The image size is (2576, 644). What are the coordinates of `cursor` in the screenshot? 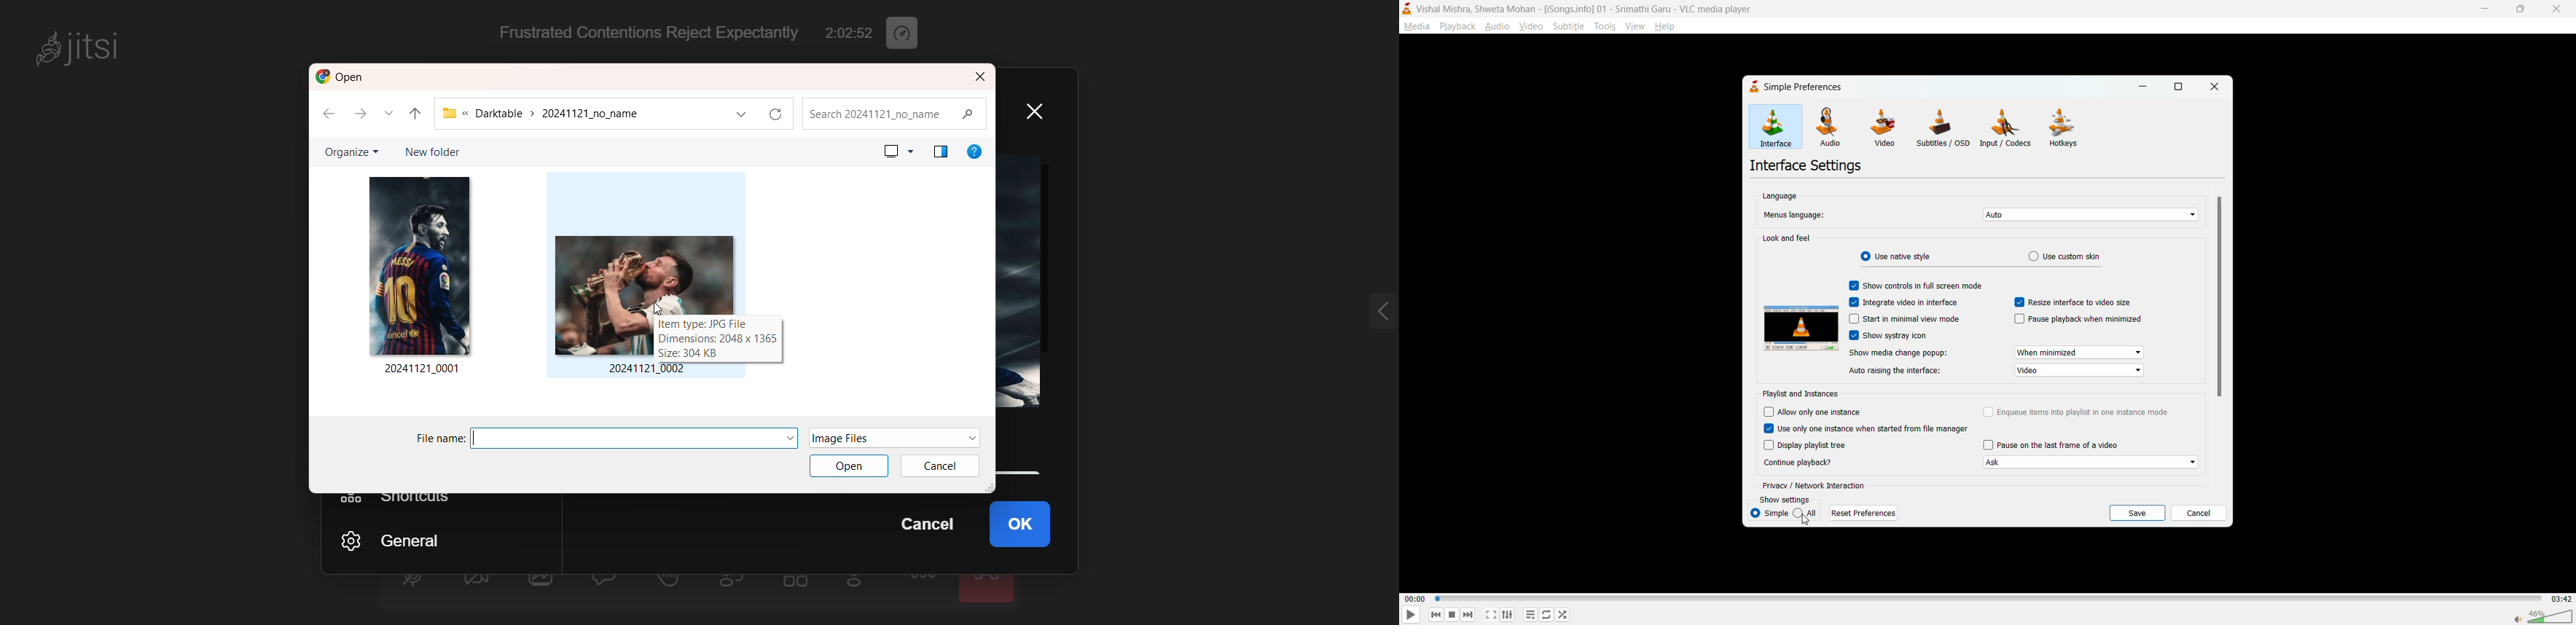 It's located at (1804, 522).